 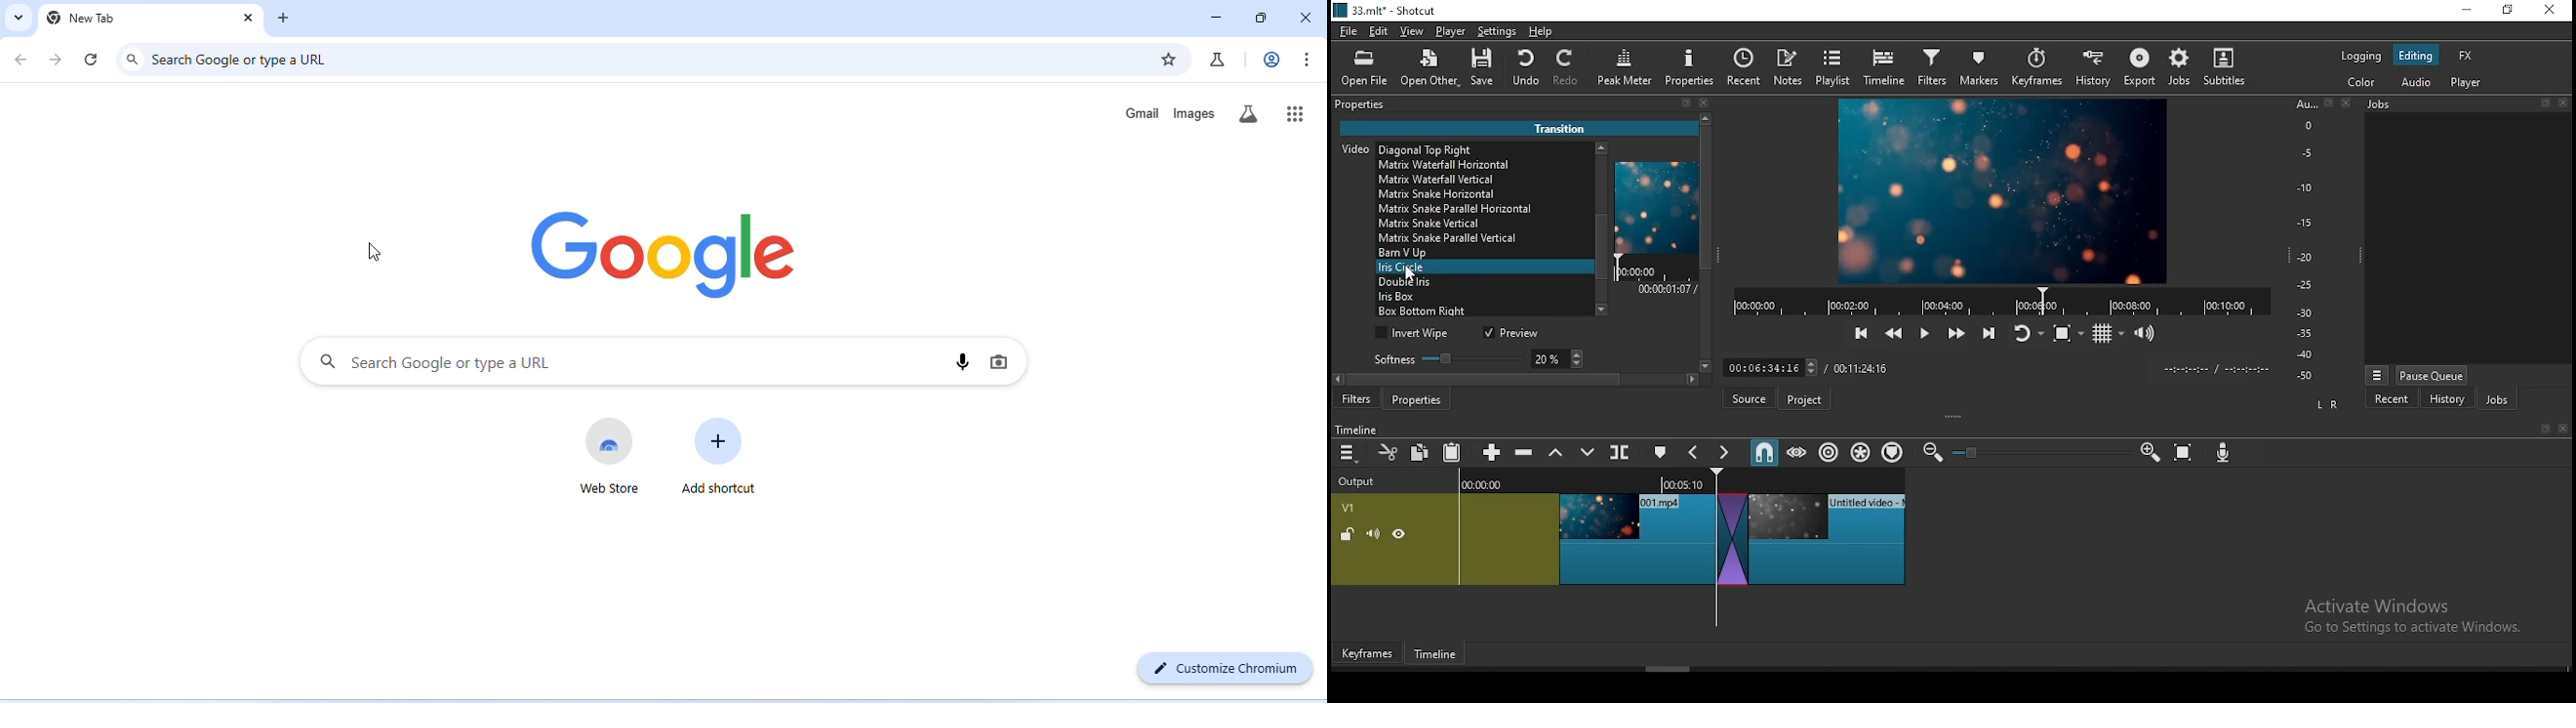 What do you see at coordinates (1695, 452) in the screenshot?
I see `previous marker` at bounding box center [1695, 452].